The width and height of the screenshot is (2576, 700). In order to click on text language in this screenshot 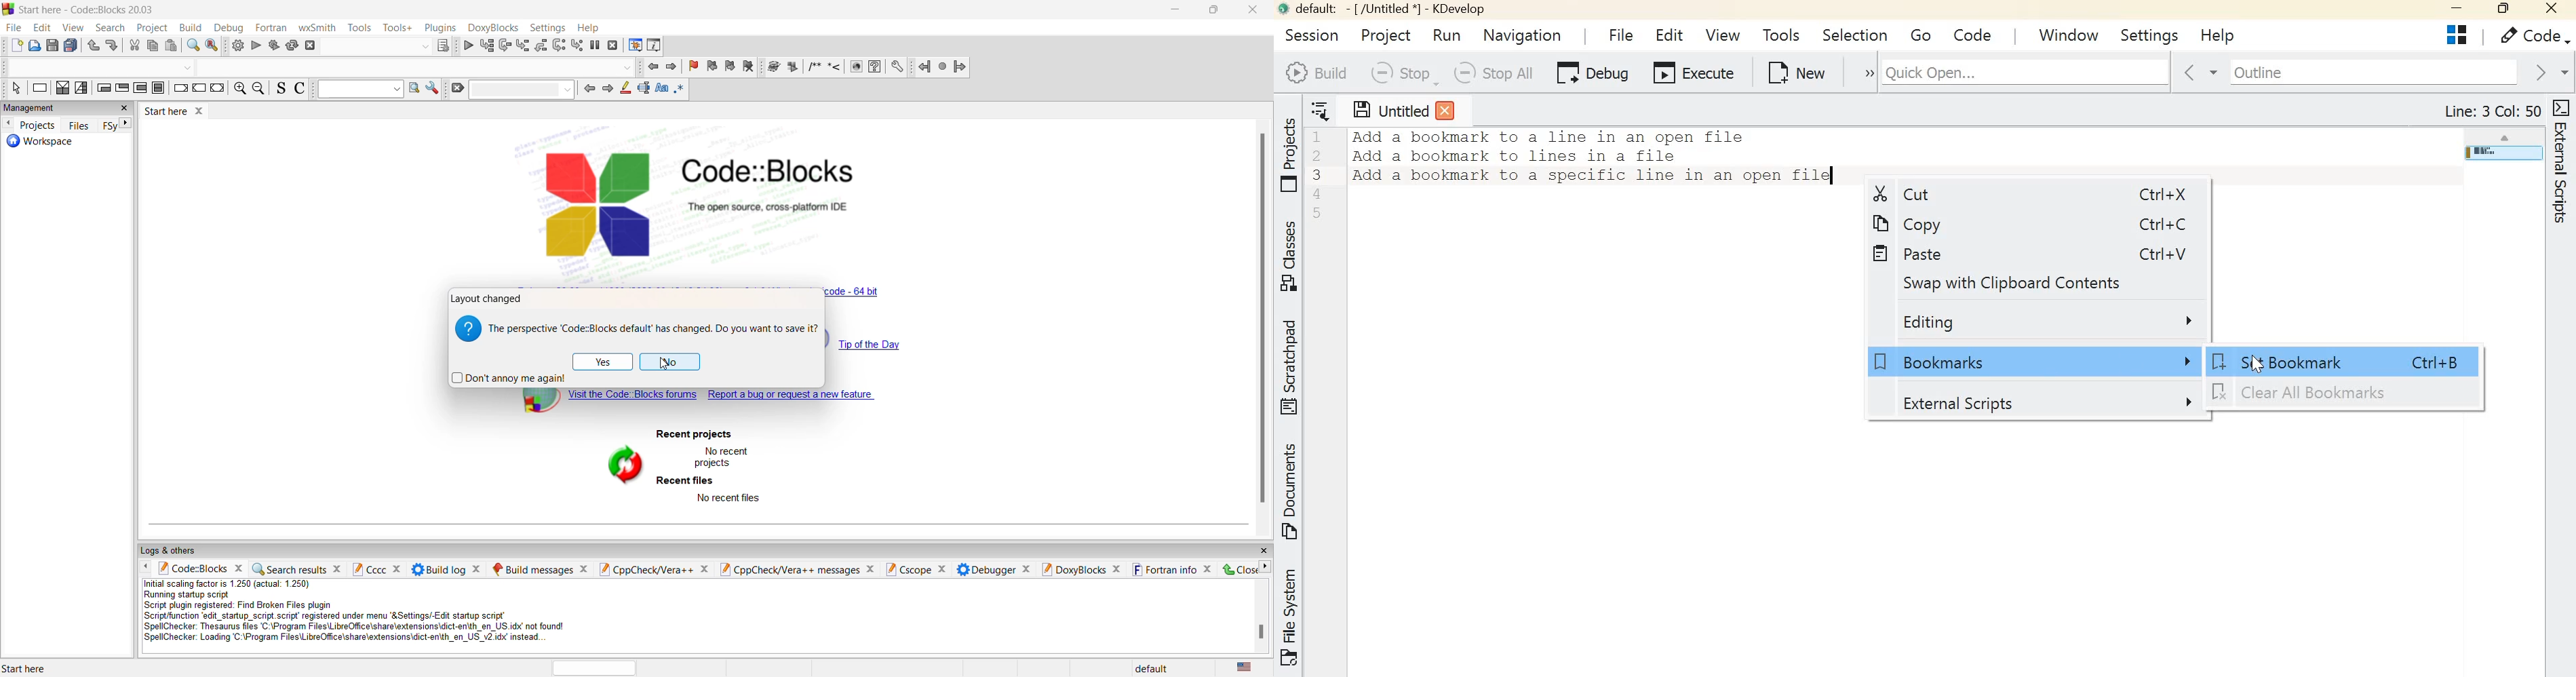, I will do `click(1251, 667)`.